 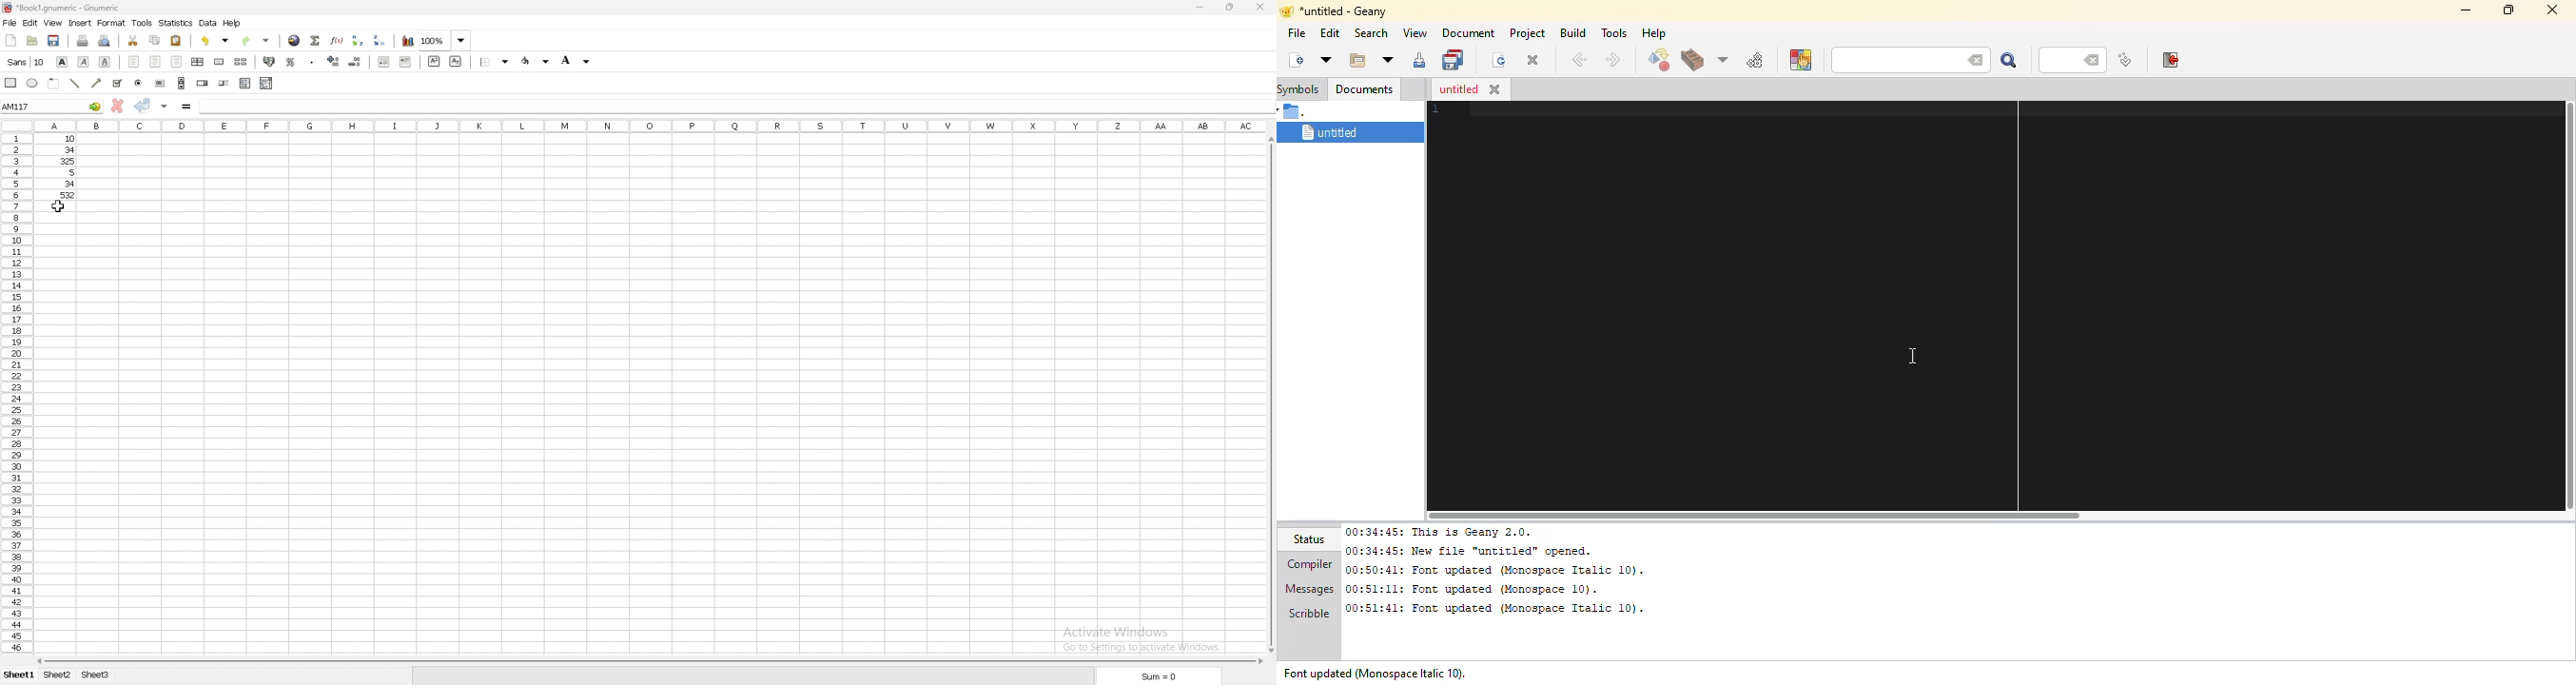 What do you see at coordinates (15, 395) in the screenshot?
I see `rows` at bounding box center [15, 395].